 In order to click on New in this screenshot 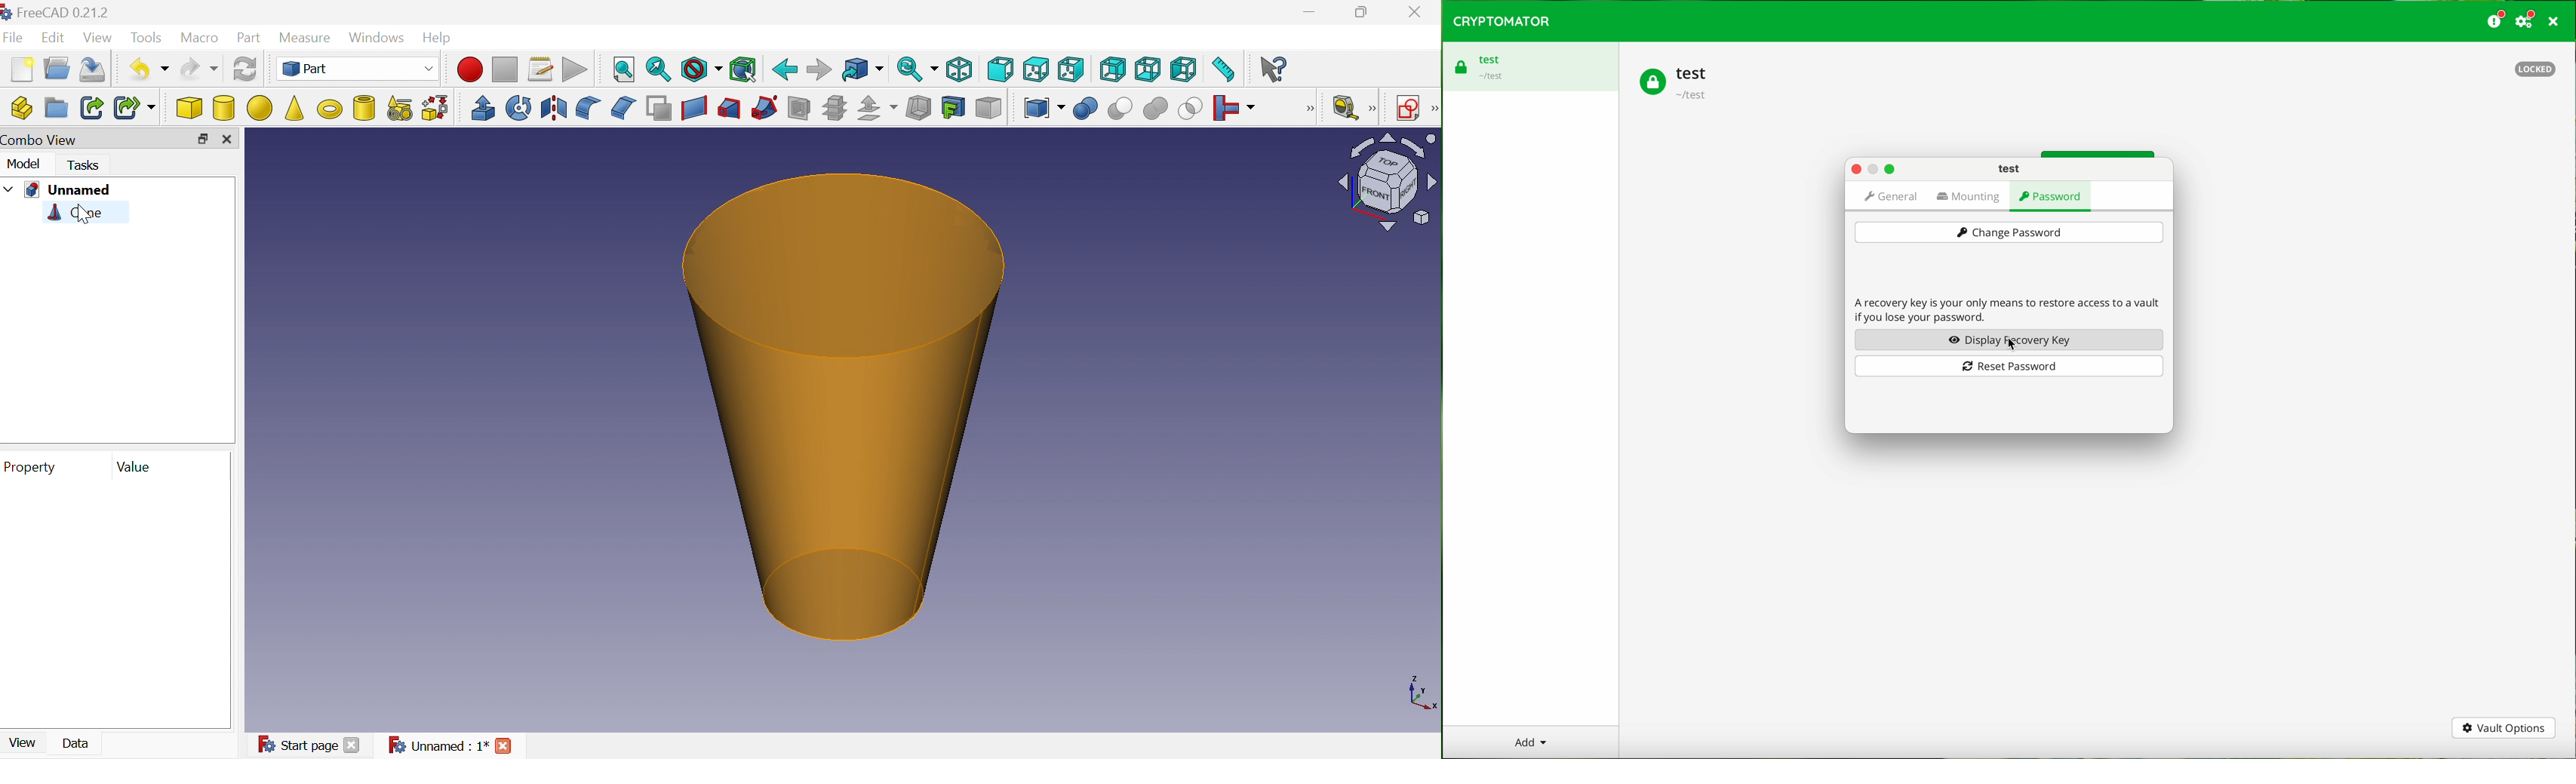, I will do `click(23, 69)`.